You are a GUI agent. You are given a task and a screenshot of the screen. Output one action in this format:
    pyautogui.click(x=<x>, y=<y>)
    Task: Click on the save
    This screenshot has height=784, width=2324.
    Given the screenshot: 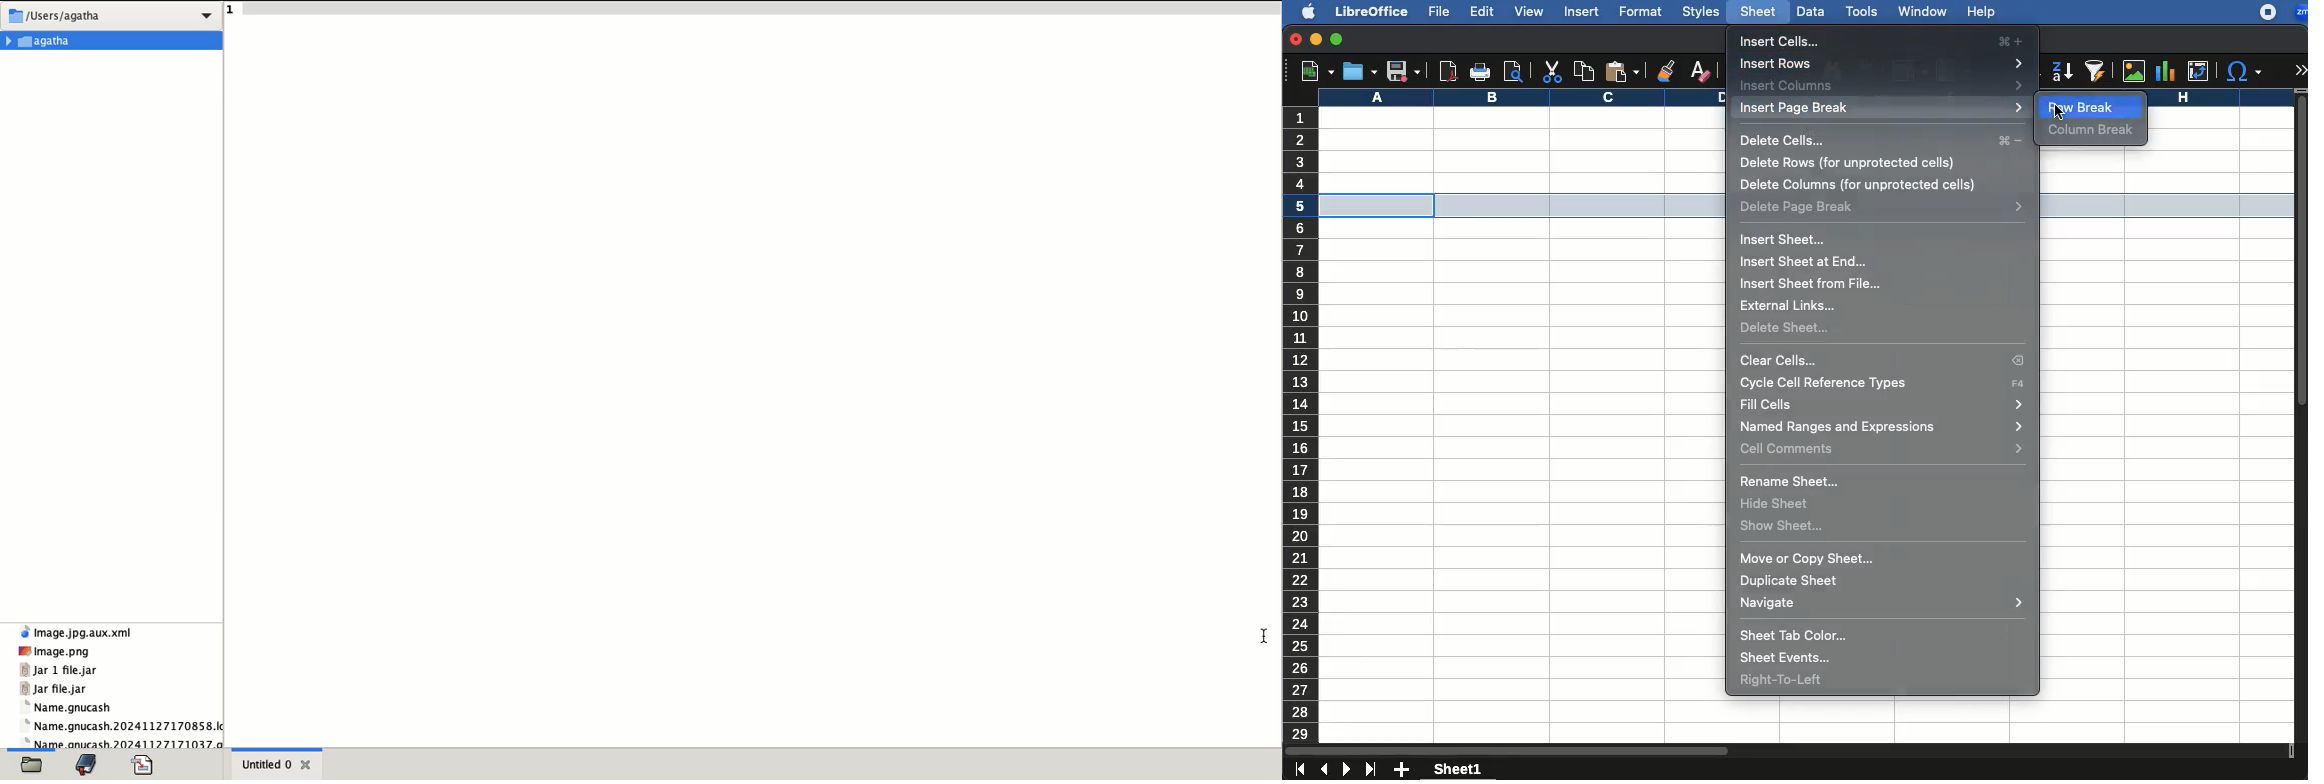 What is the action you would take?
    pyautogui.click(x=1404, y=72)
    